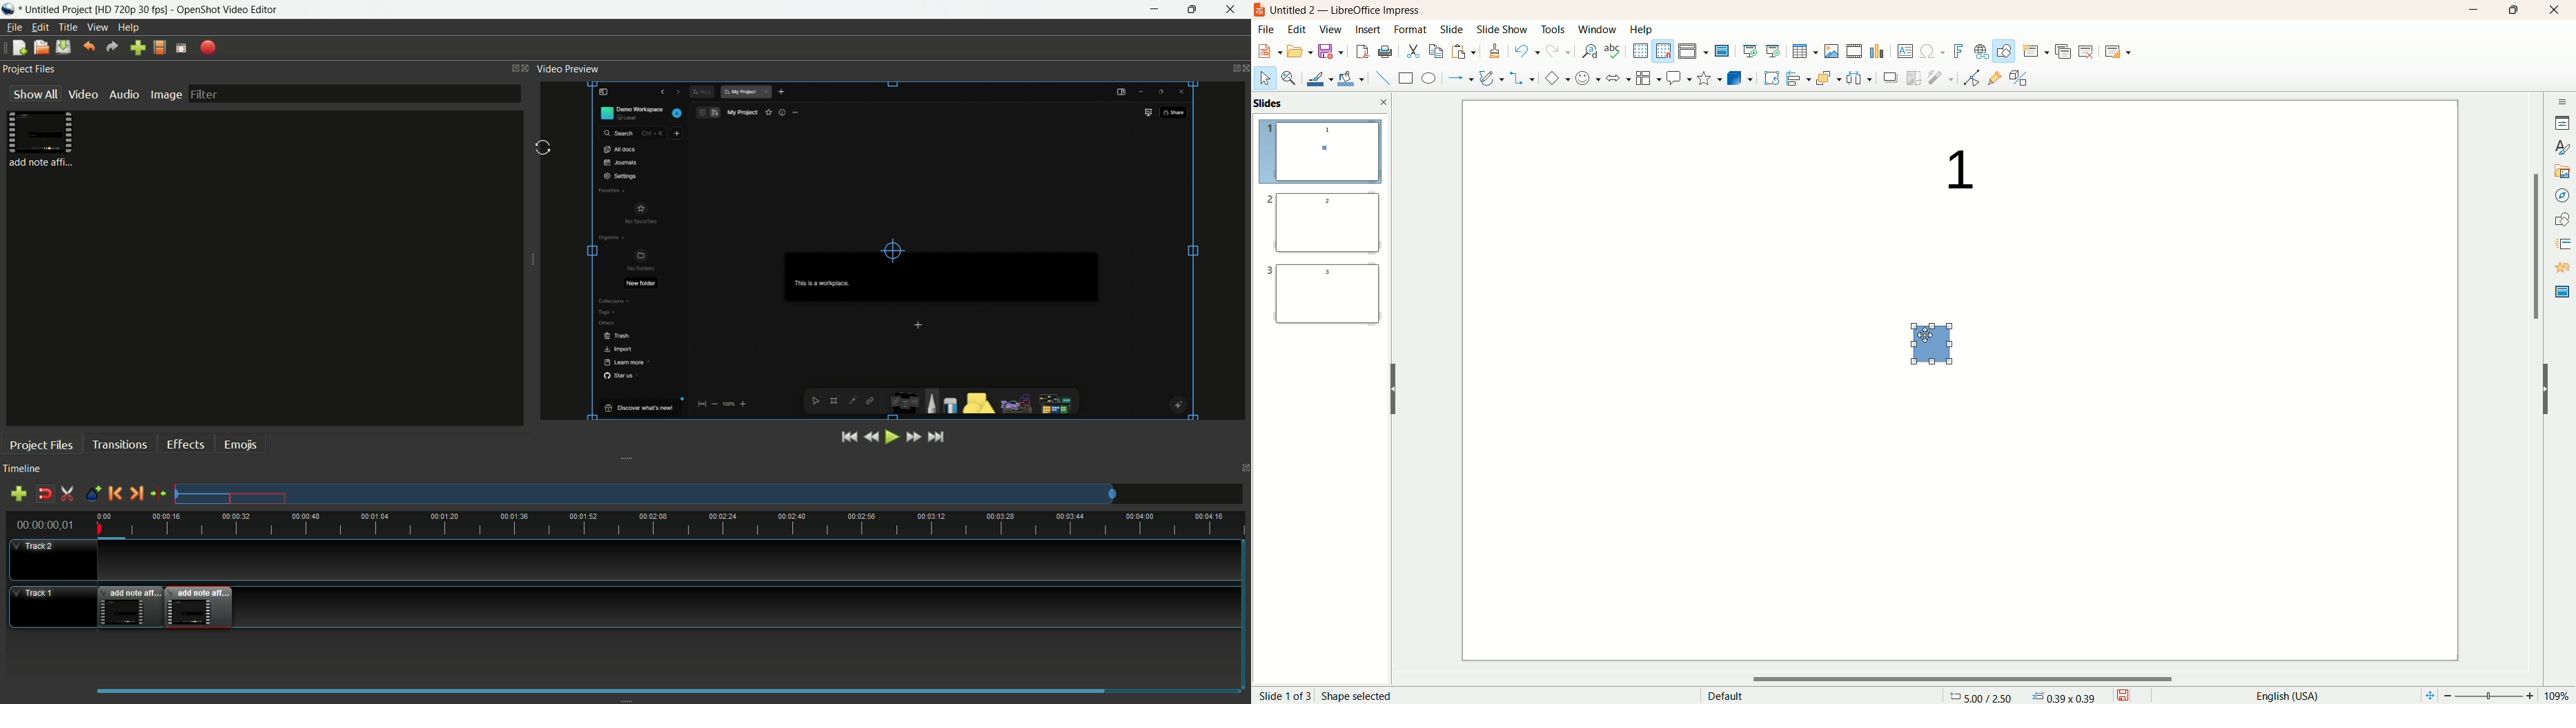 The image size is (2576, 728). Describe the element at coordinates (1615, 77) in the screenshot. I see `block arrow` at that location.